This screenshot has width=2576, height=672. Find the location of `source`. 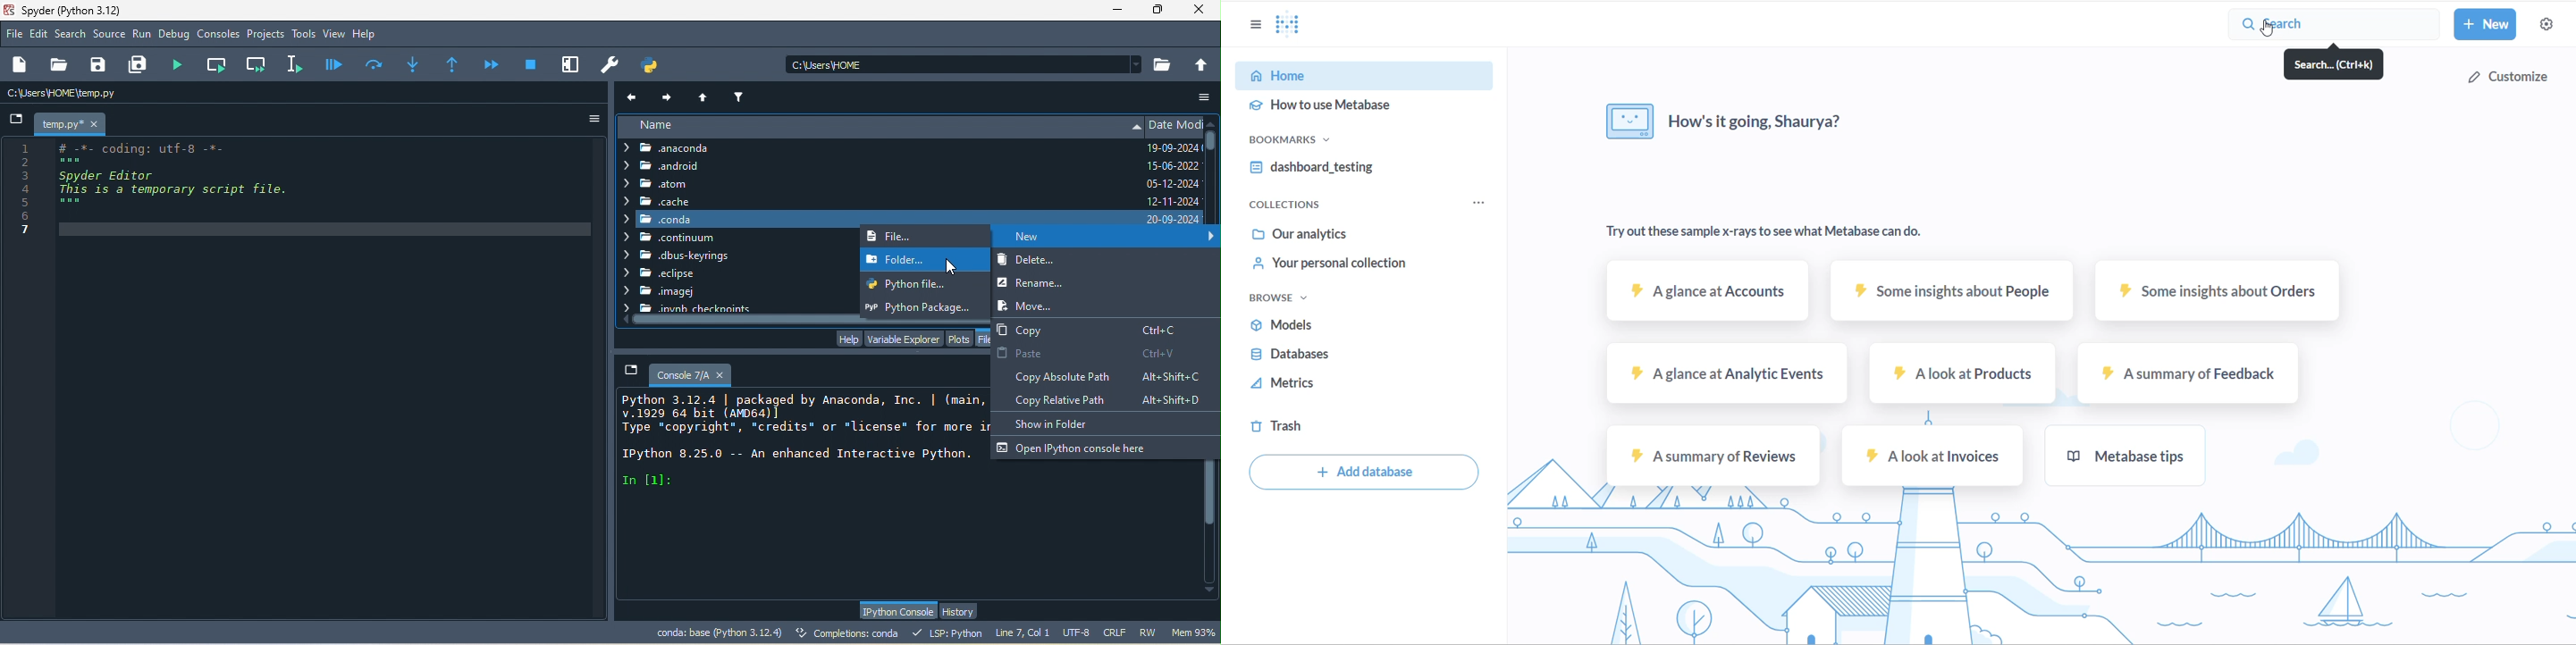

source is located at coordinates (110, 36).